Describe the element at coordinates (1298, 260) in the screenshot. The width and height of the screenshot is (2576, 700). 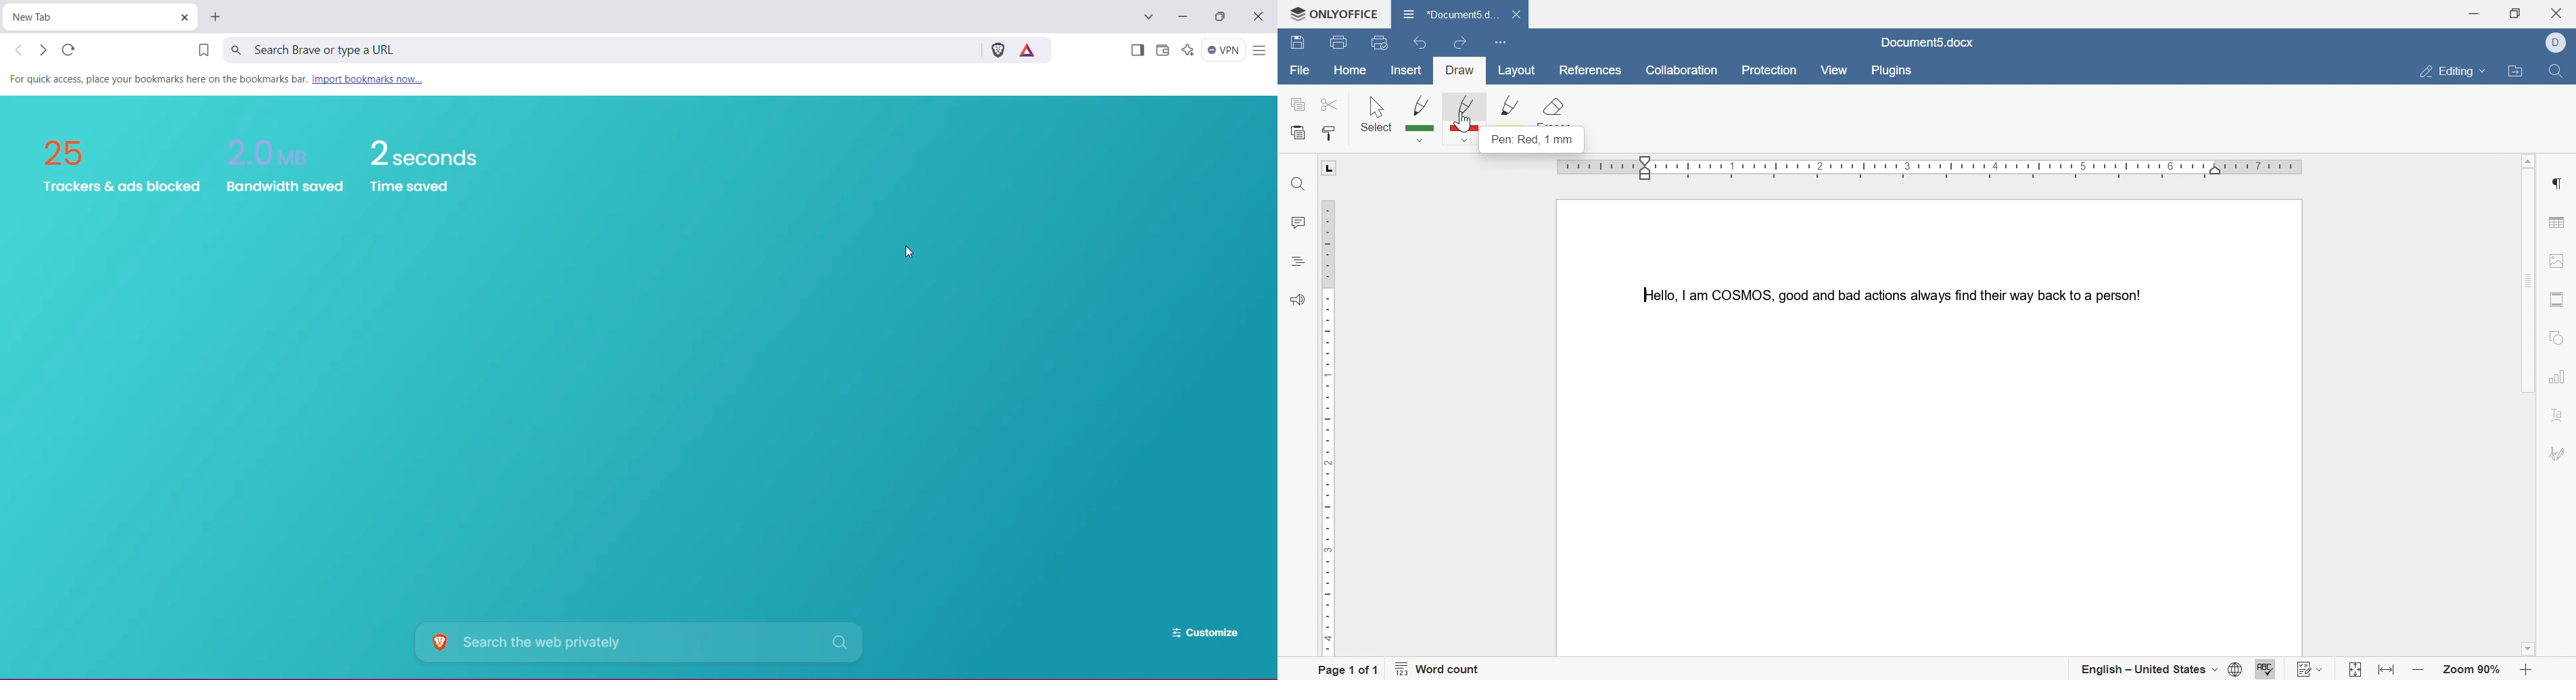
I see `headings` at that location.